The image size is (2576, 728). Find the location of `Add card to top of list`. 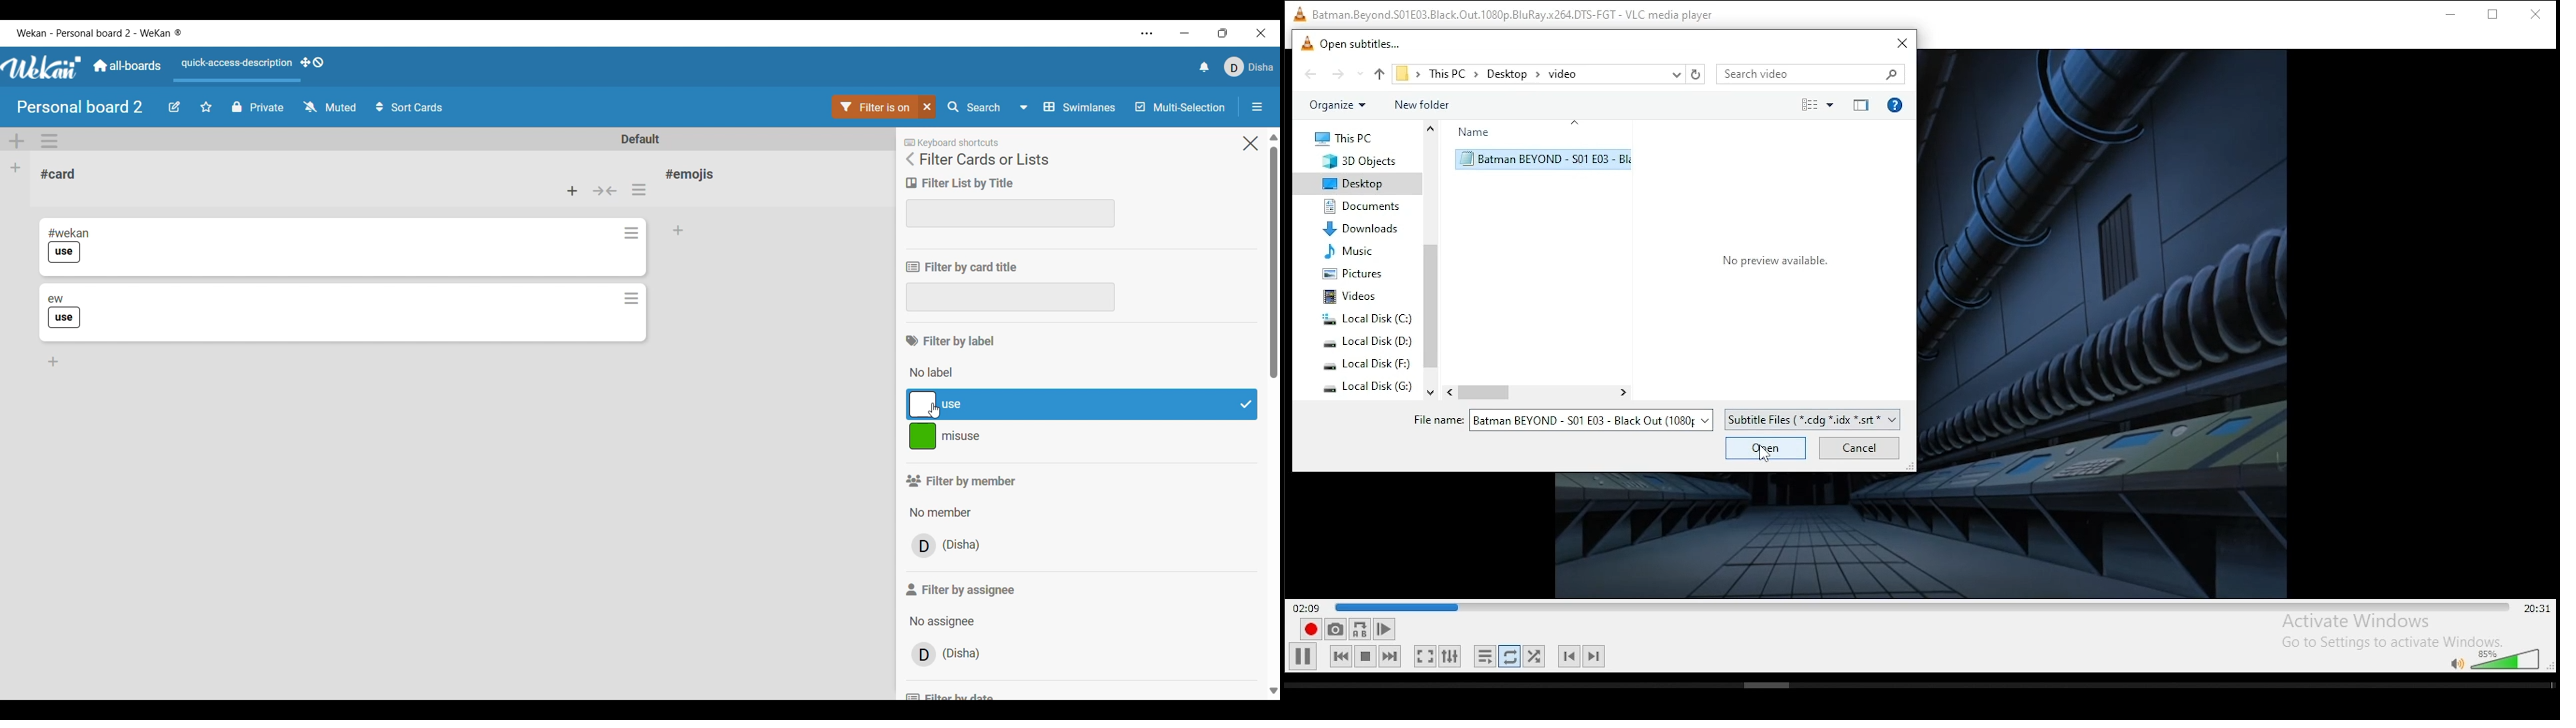

Add card to top of list is located at coordinates (572, 191).